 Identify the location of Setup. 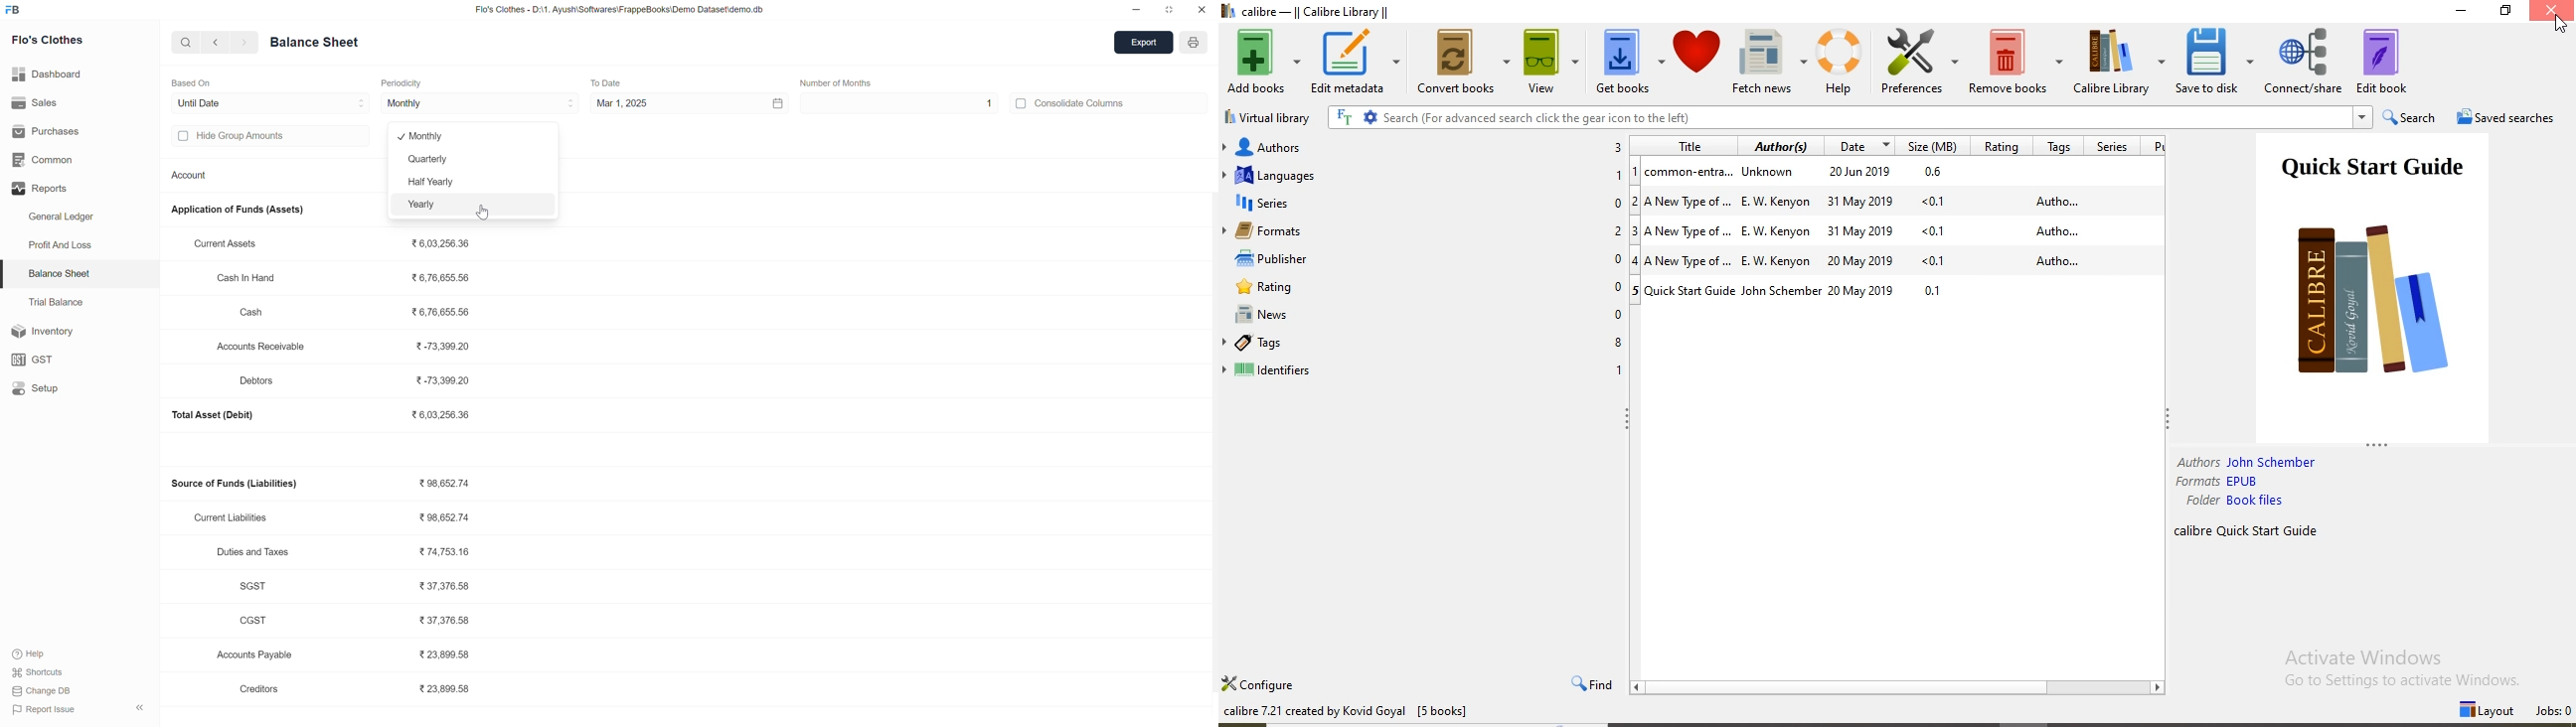
(39, 388).